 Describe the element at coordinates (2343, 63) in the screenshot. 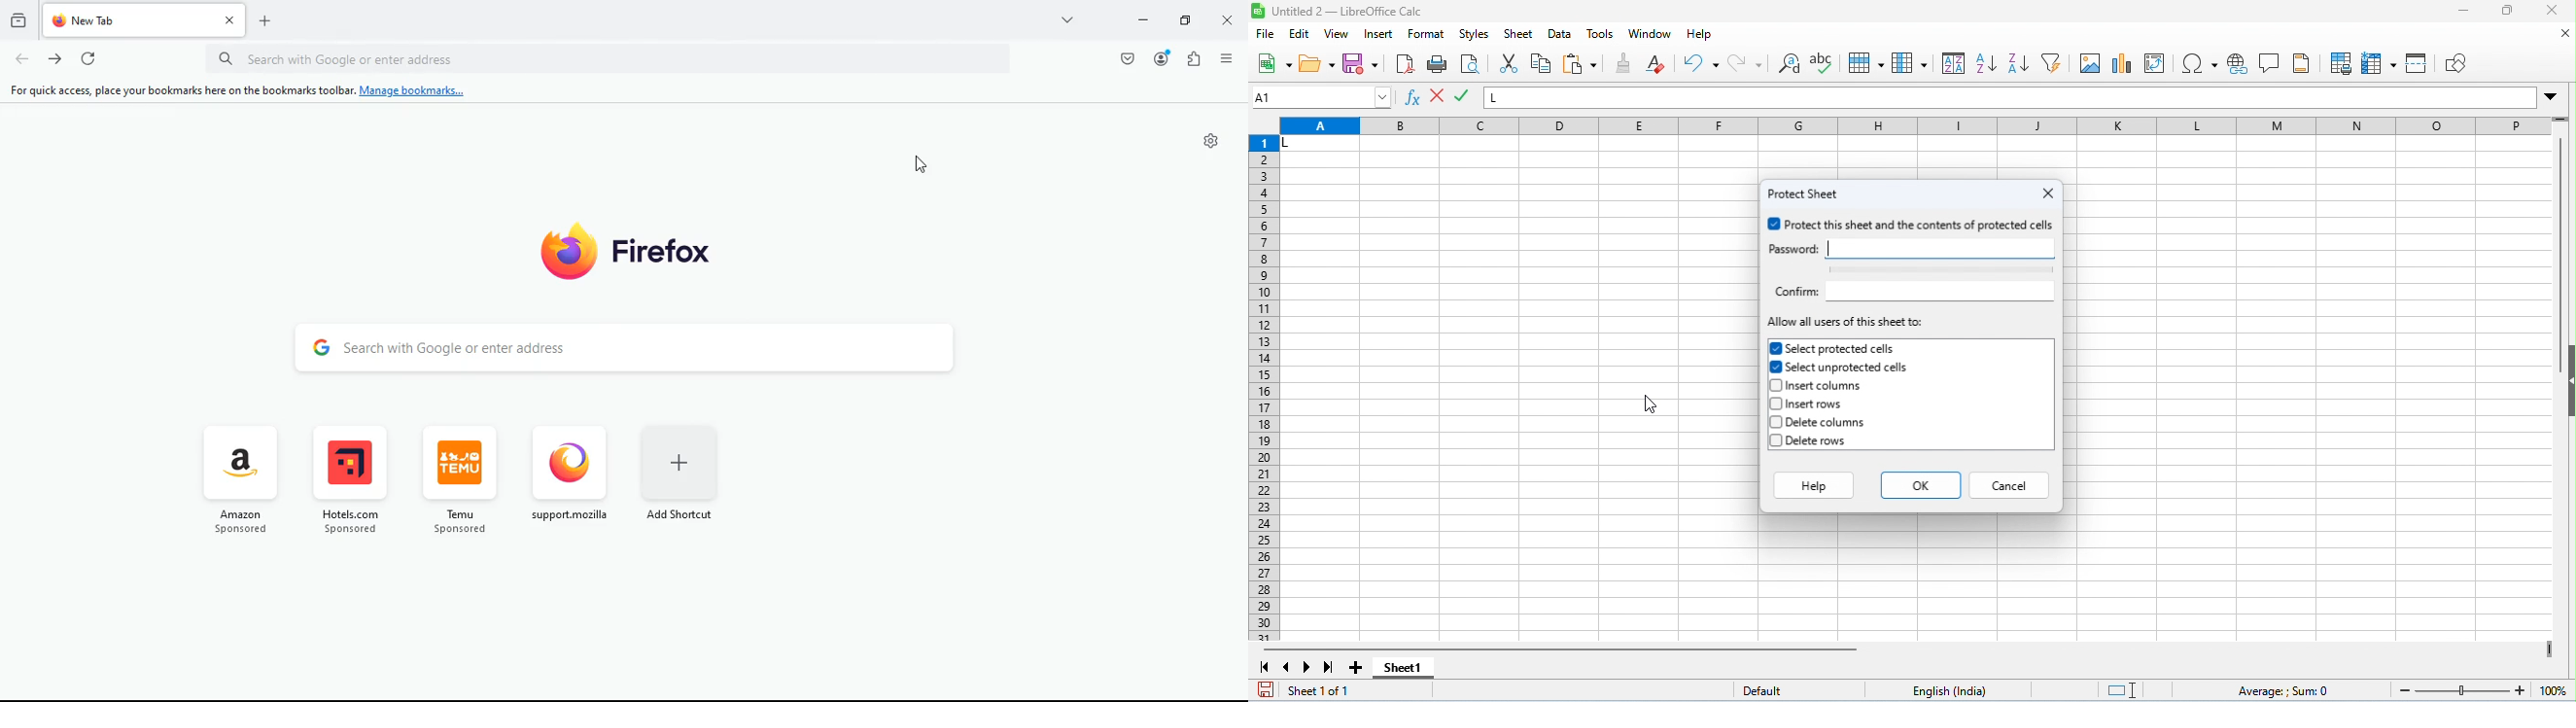

I see `define print preview` at that location.